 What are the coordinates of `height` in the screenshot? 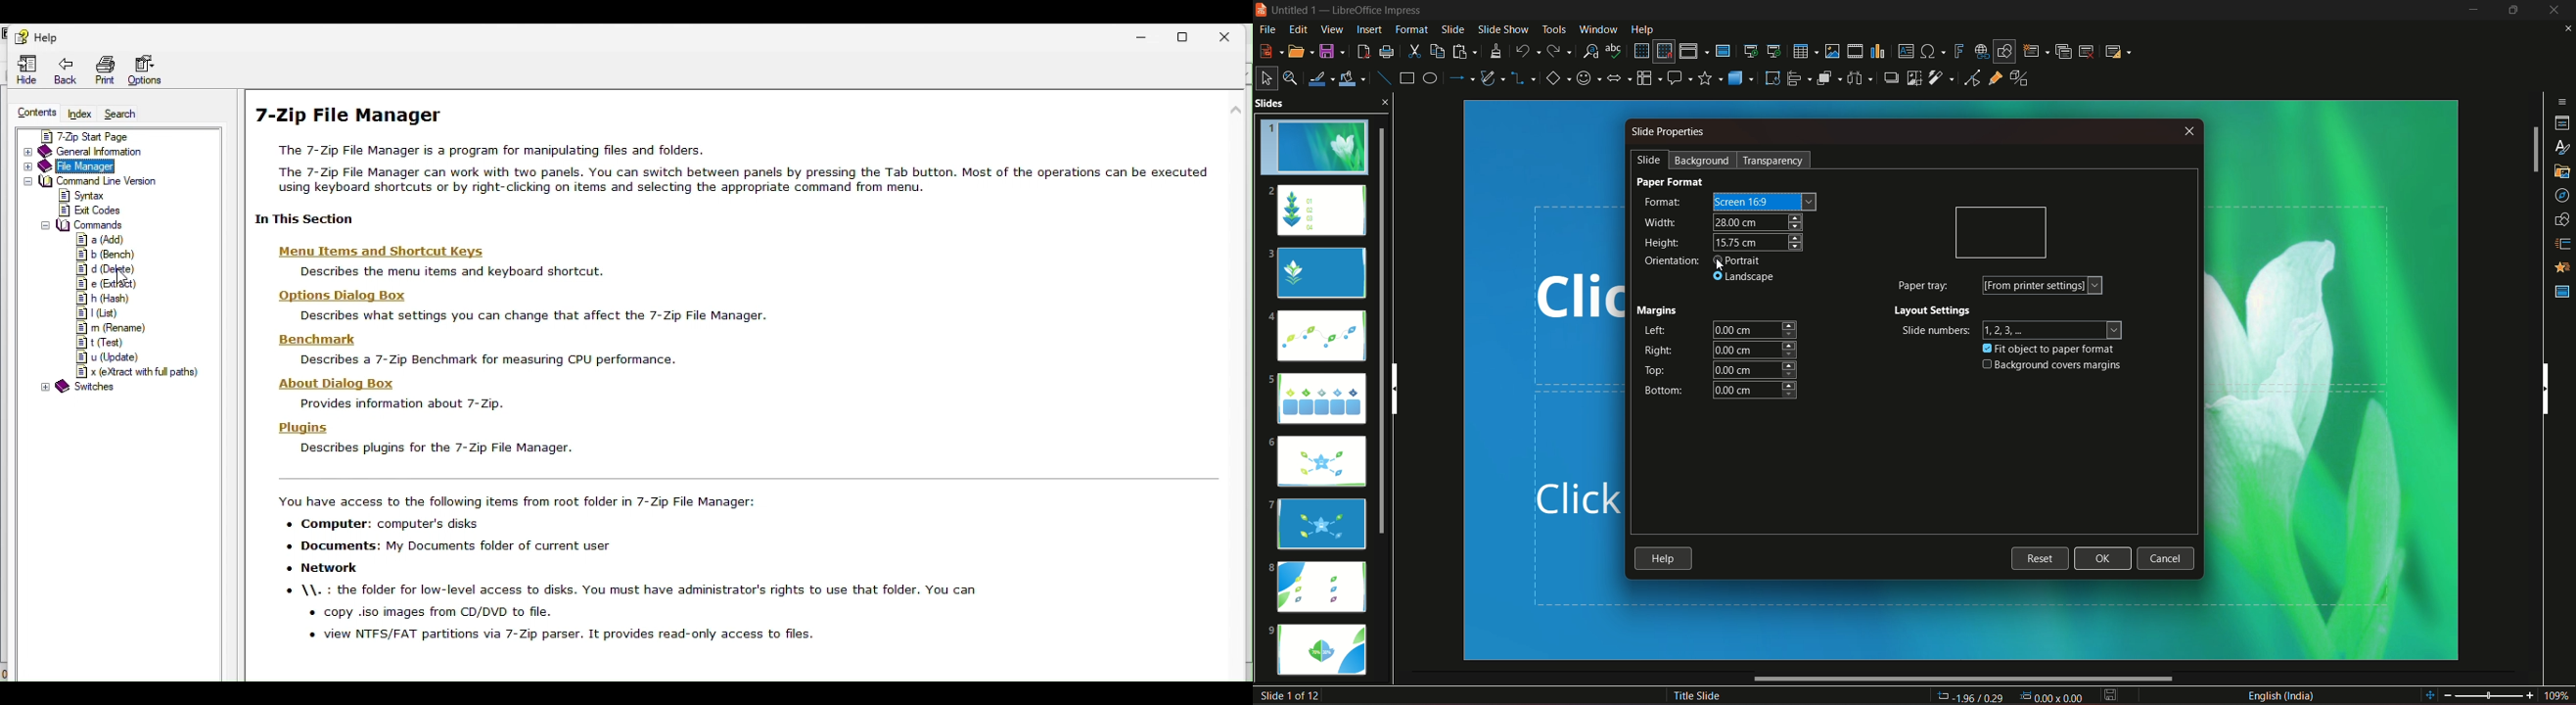 It's located at (1664, 244).